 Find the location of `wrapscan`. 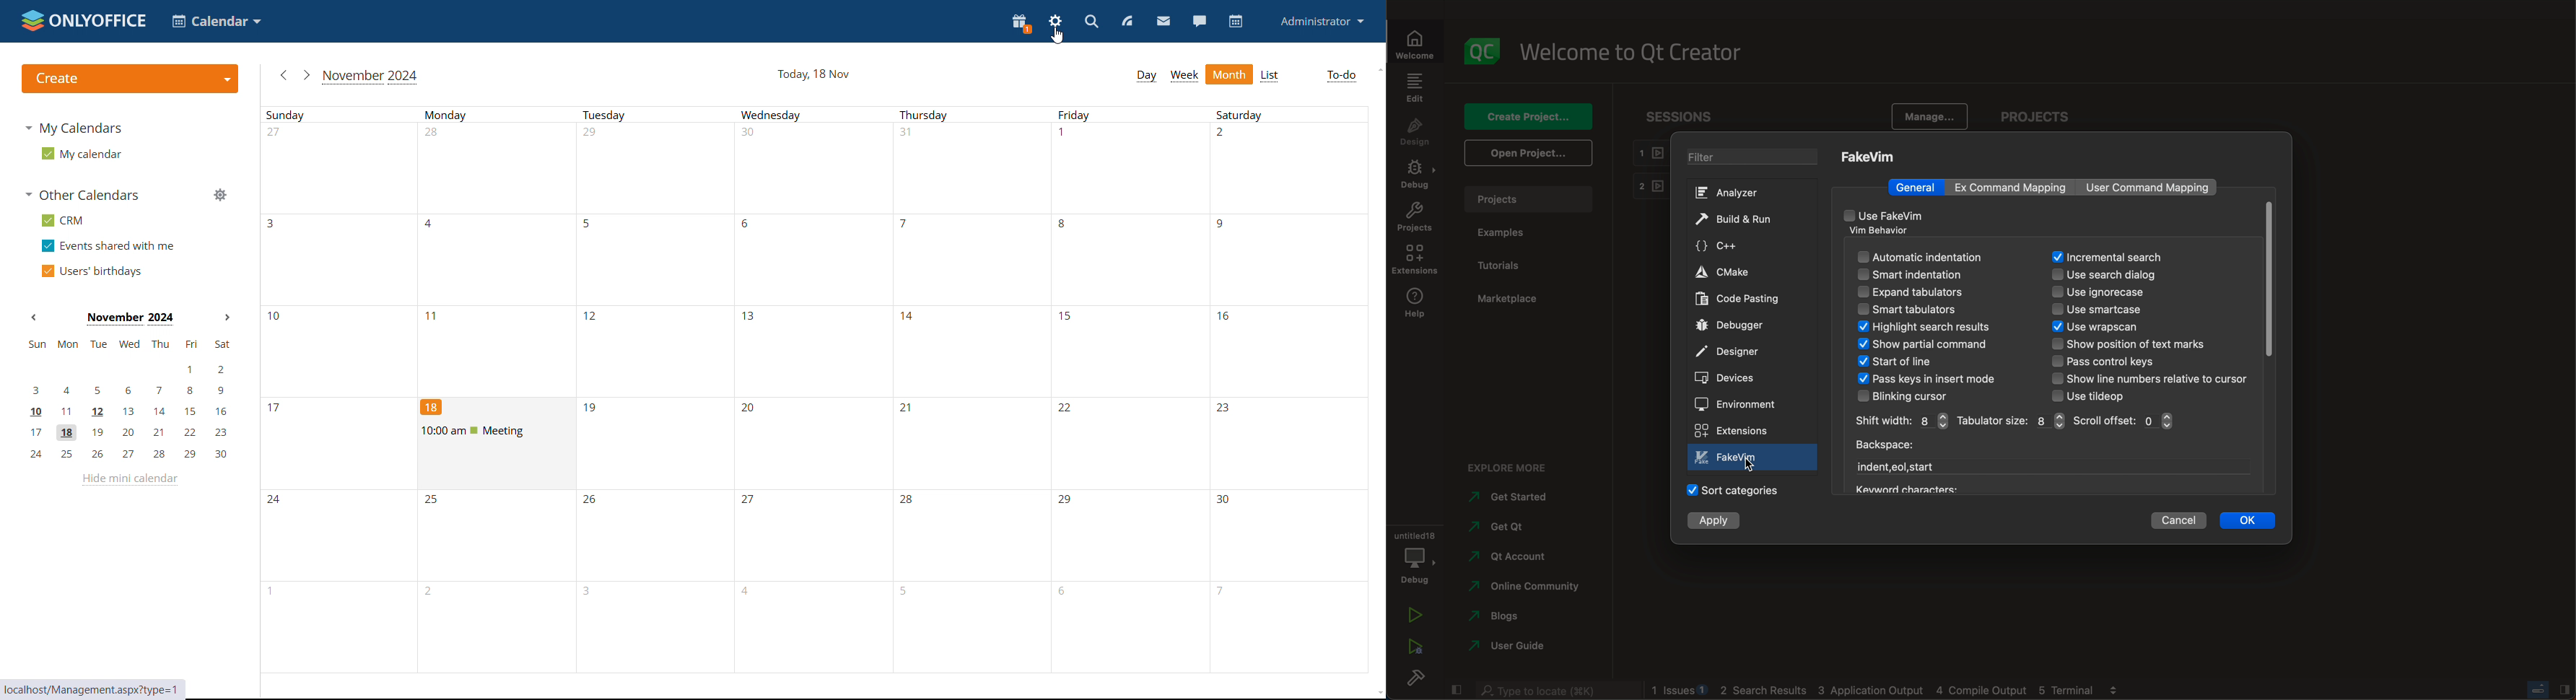

wrapscan is located at coordinates (2114, 328).